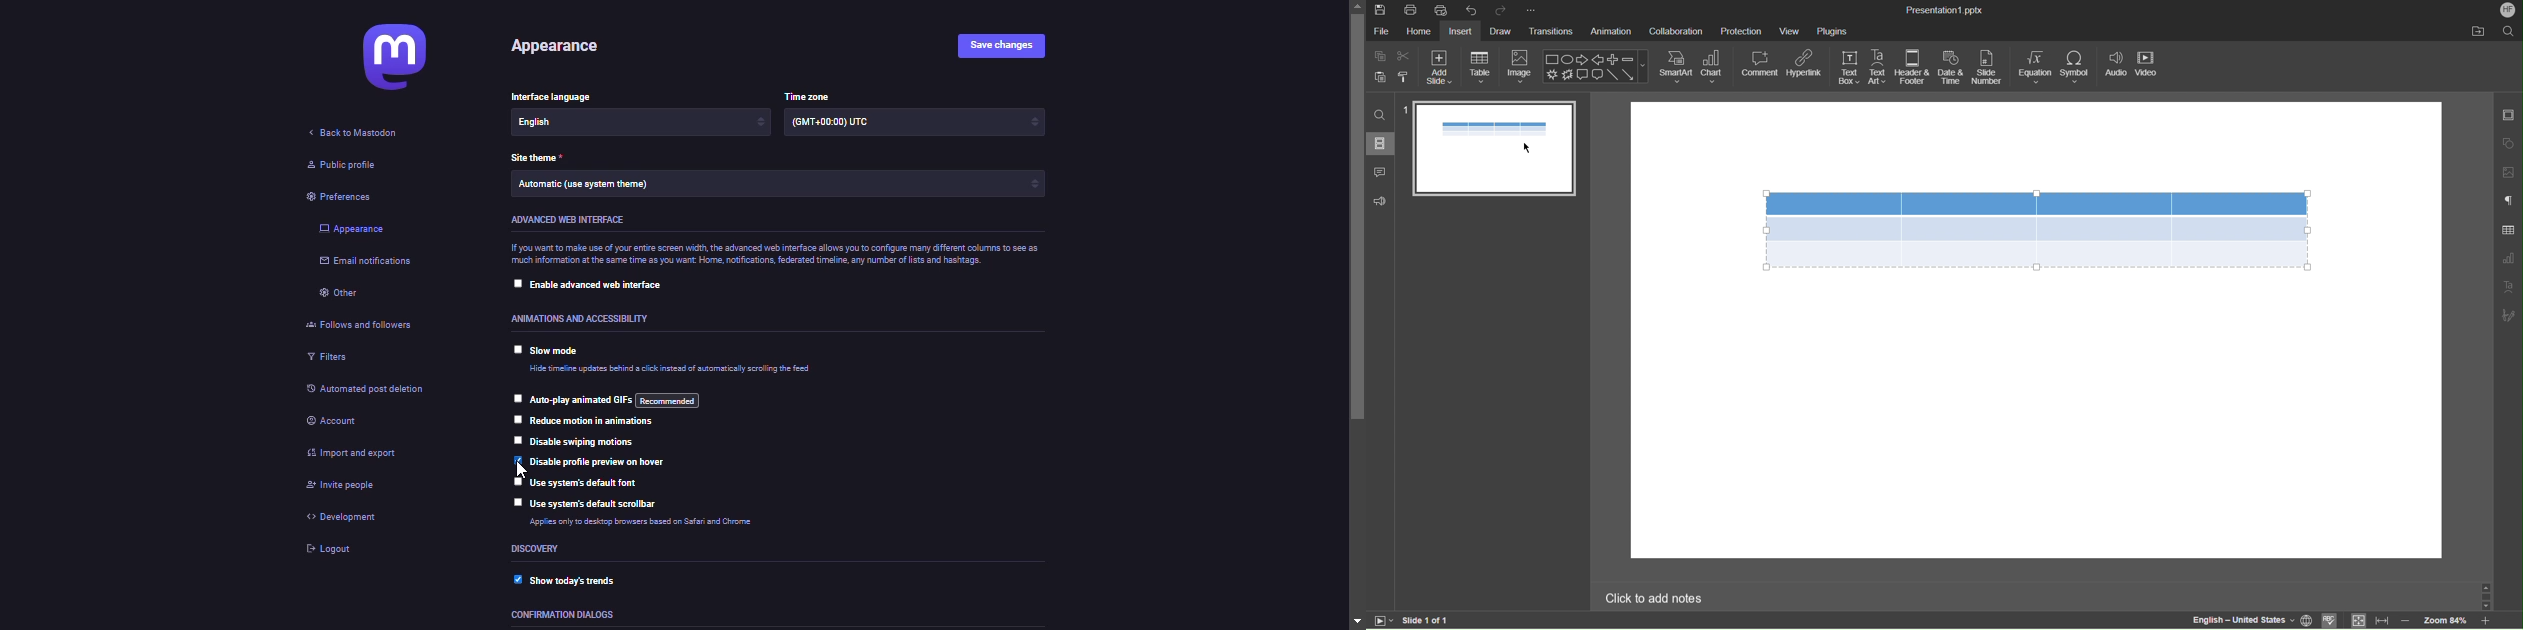  I want to click on Slides, so click(1381, 144).